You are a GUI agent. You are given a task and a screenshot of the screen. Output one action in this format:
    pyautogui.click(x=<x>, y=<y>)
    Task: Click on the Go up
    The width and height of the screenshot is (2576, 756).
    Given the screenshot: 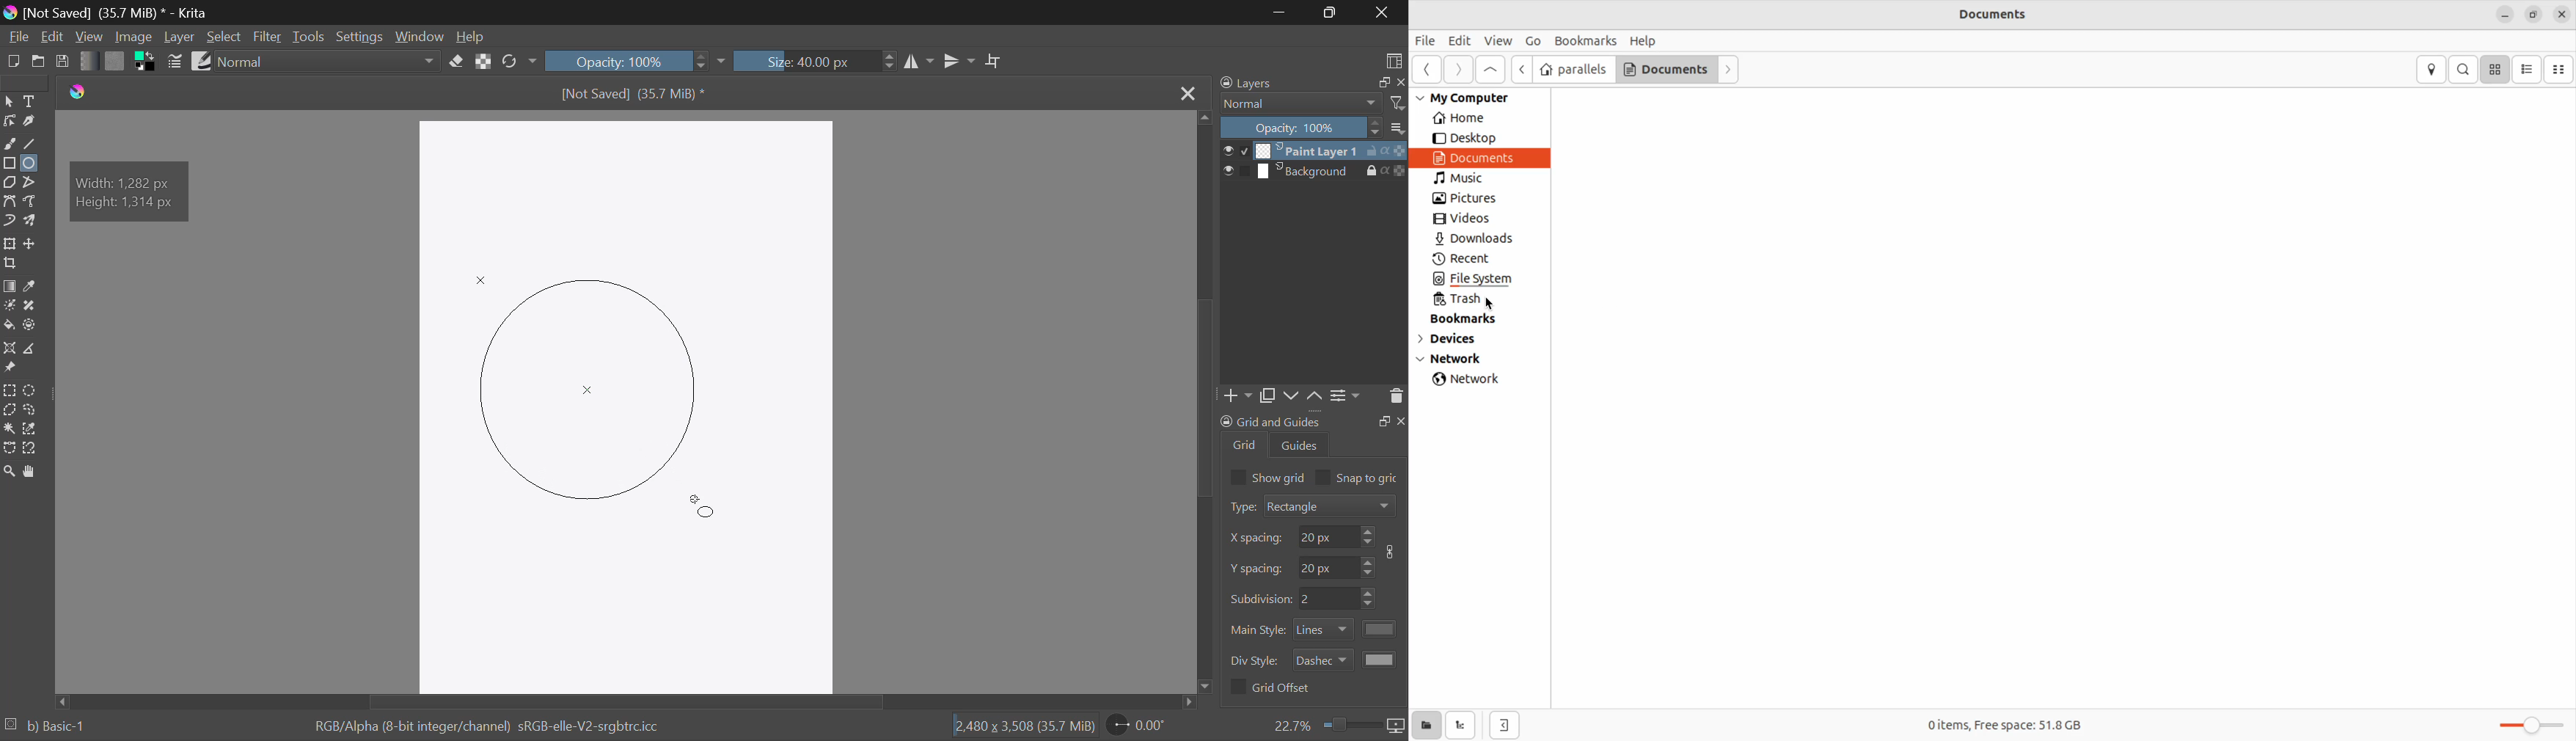 What is the action you would take?
    pyautogui.click(x=1491, y=70)
    